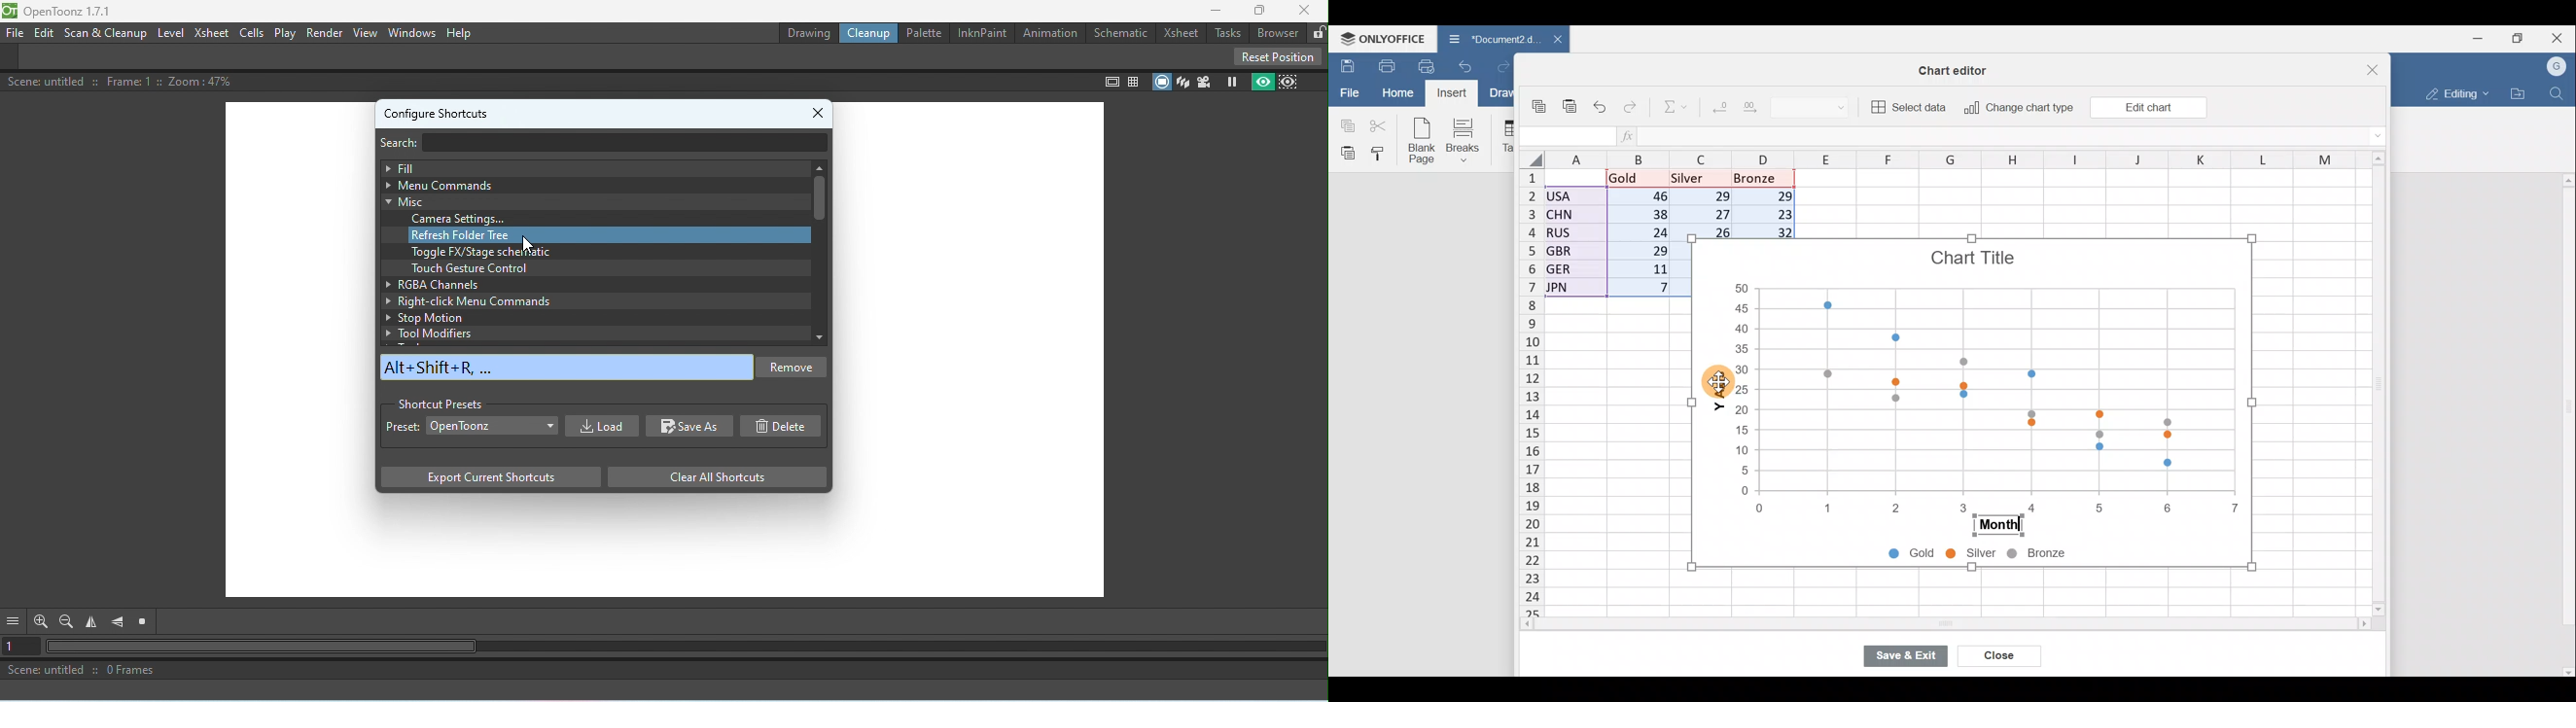  Describe the element at coordinates (2454, 94) in the screenshot. I see `Editing mode` at that location.